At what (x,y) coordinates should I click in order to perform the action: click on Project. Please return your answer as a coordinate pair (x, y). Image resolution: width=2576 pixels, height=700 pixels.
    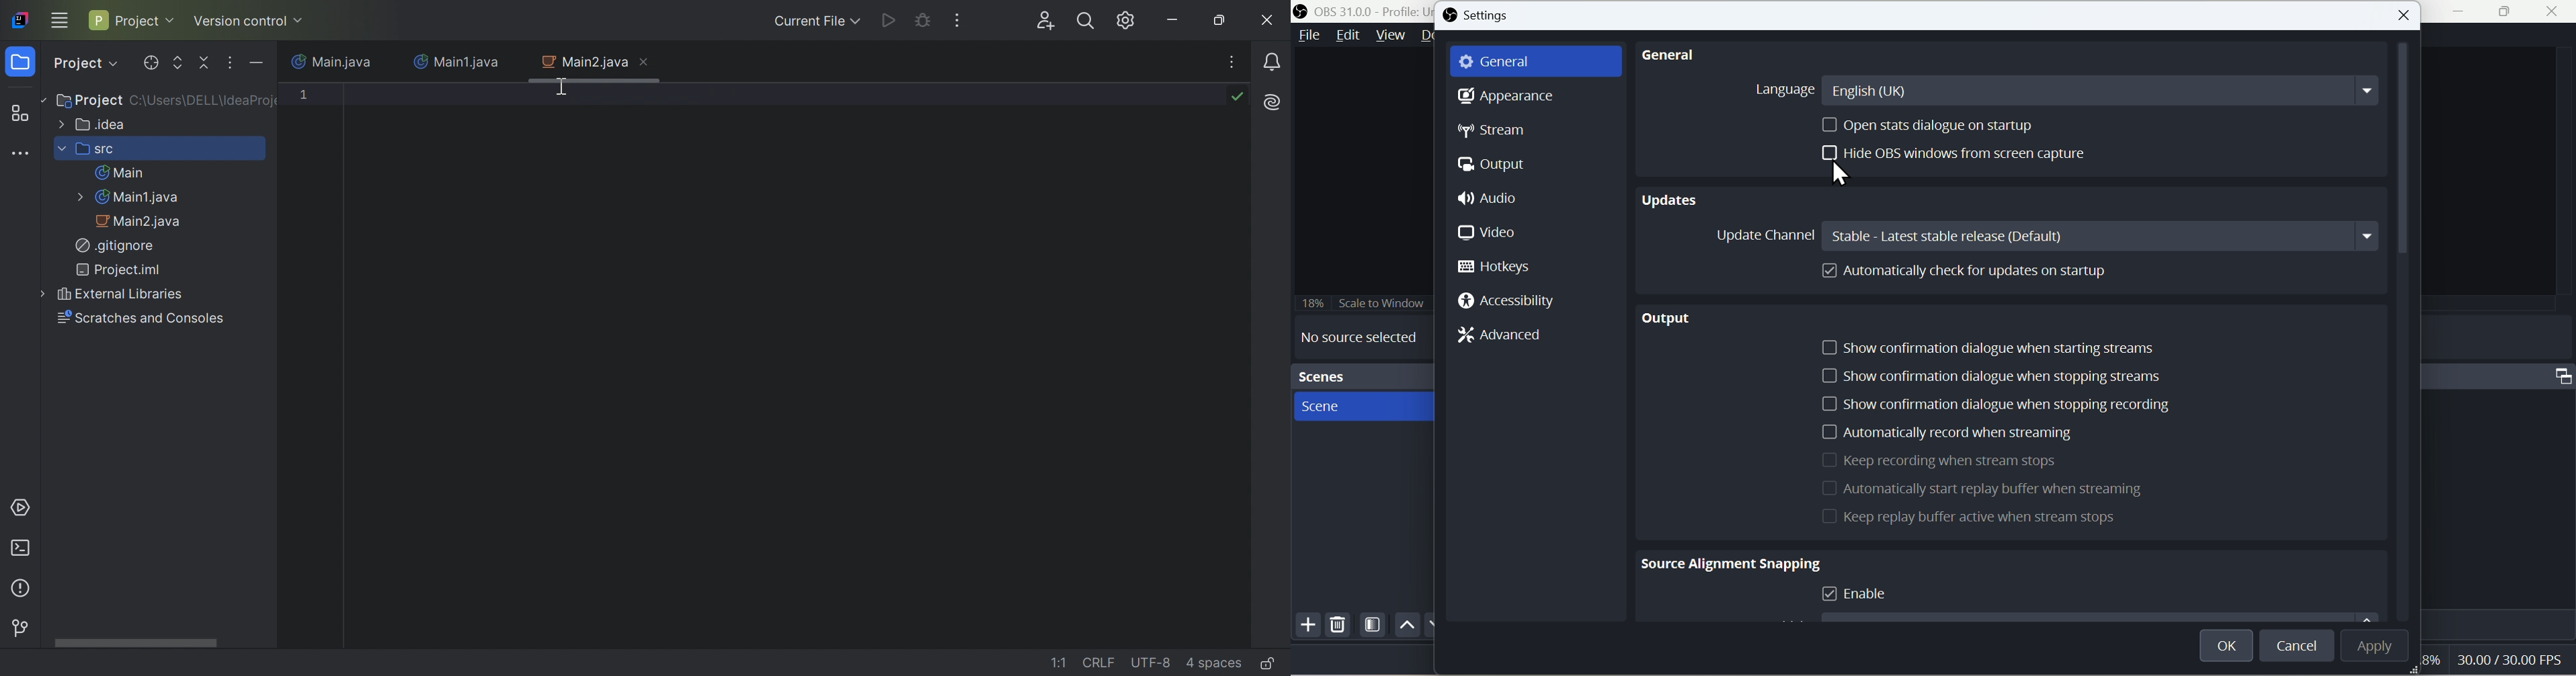
    Looking at the image, I should click on (91, 103).